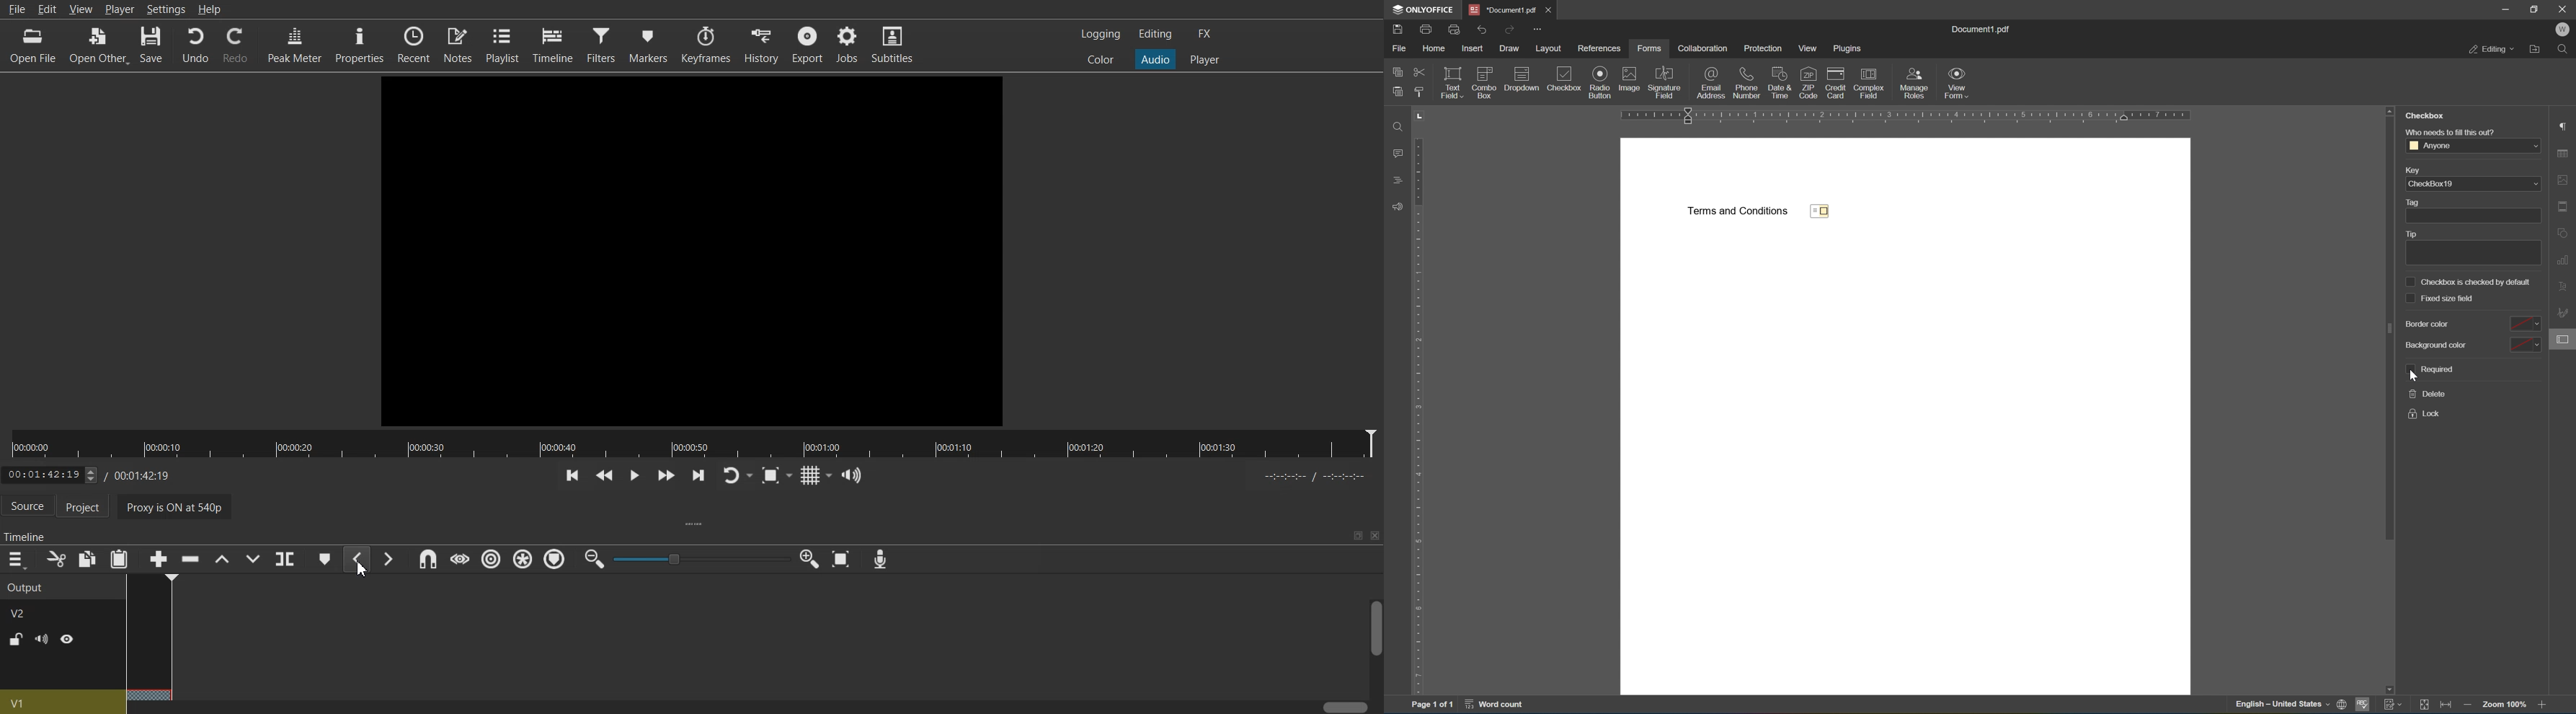 This screenshot has width=2576, height=728. What do you see at coordinates (2428, 394) in the screenshot?
I see `delete` at bounding box center [2428, 394].